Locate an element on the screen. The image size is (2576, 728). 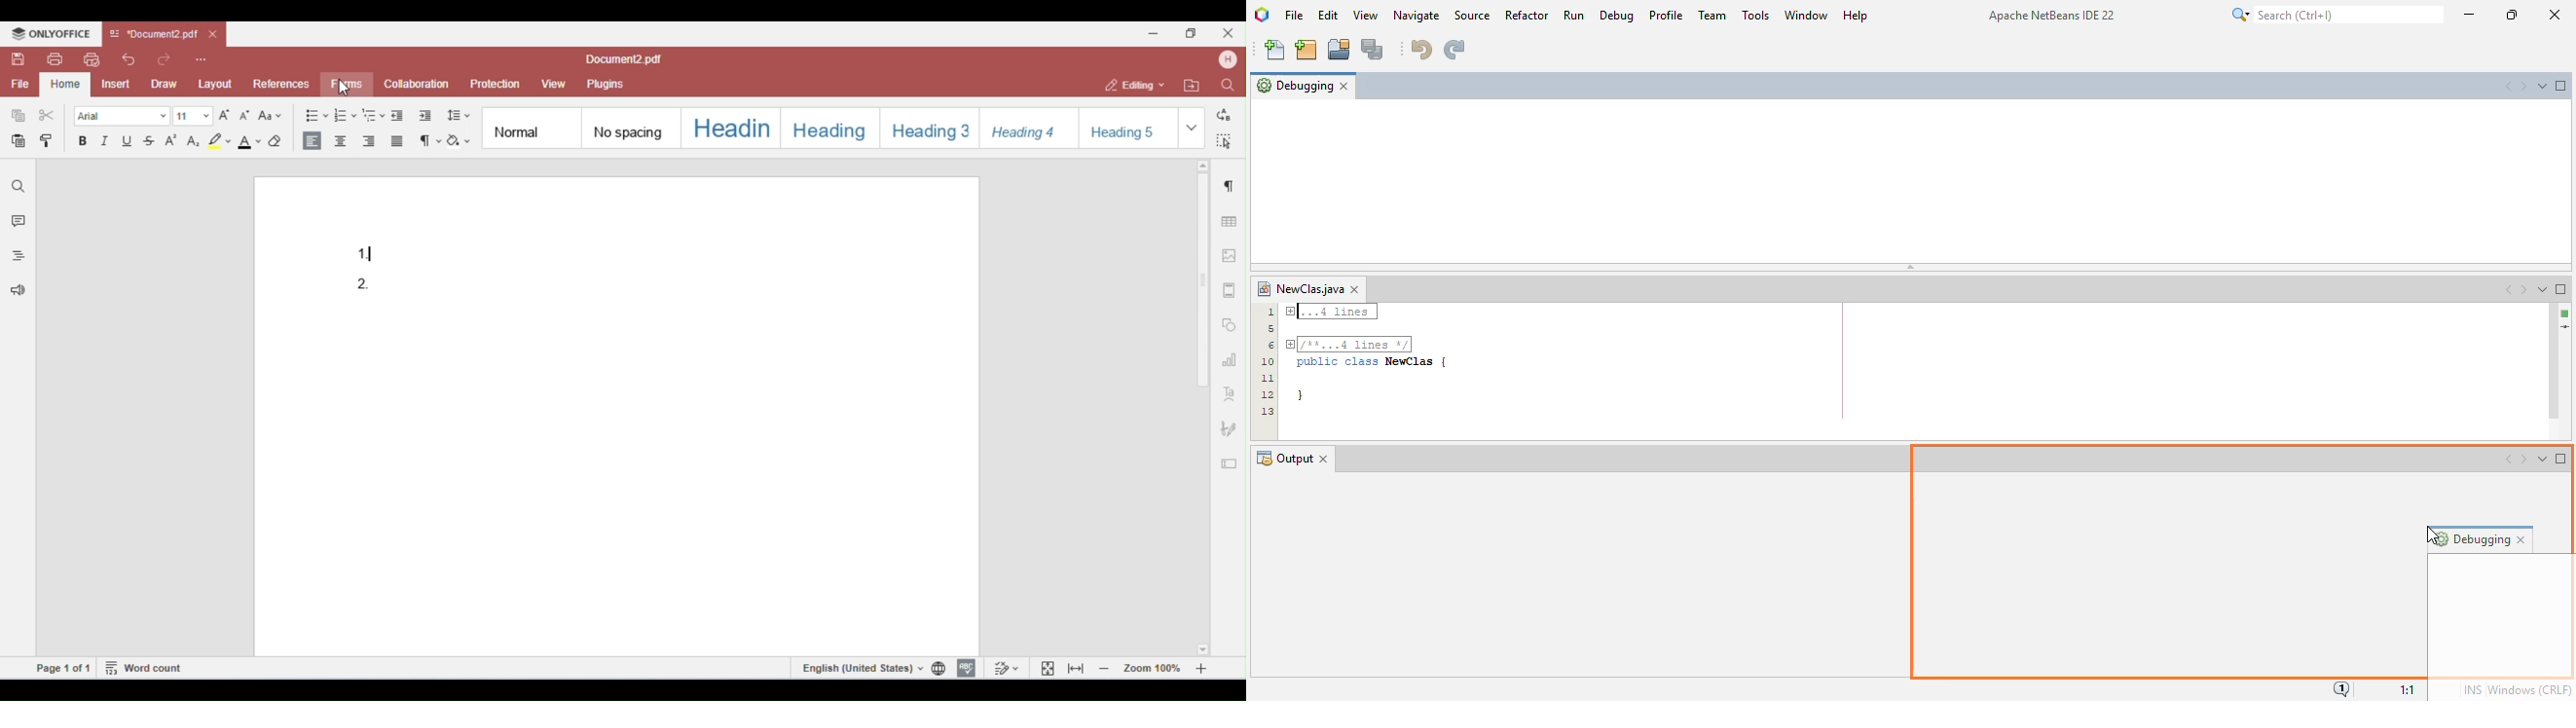
save all is located at coordinates (1373, 50).